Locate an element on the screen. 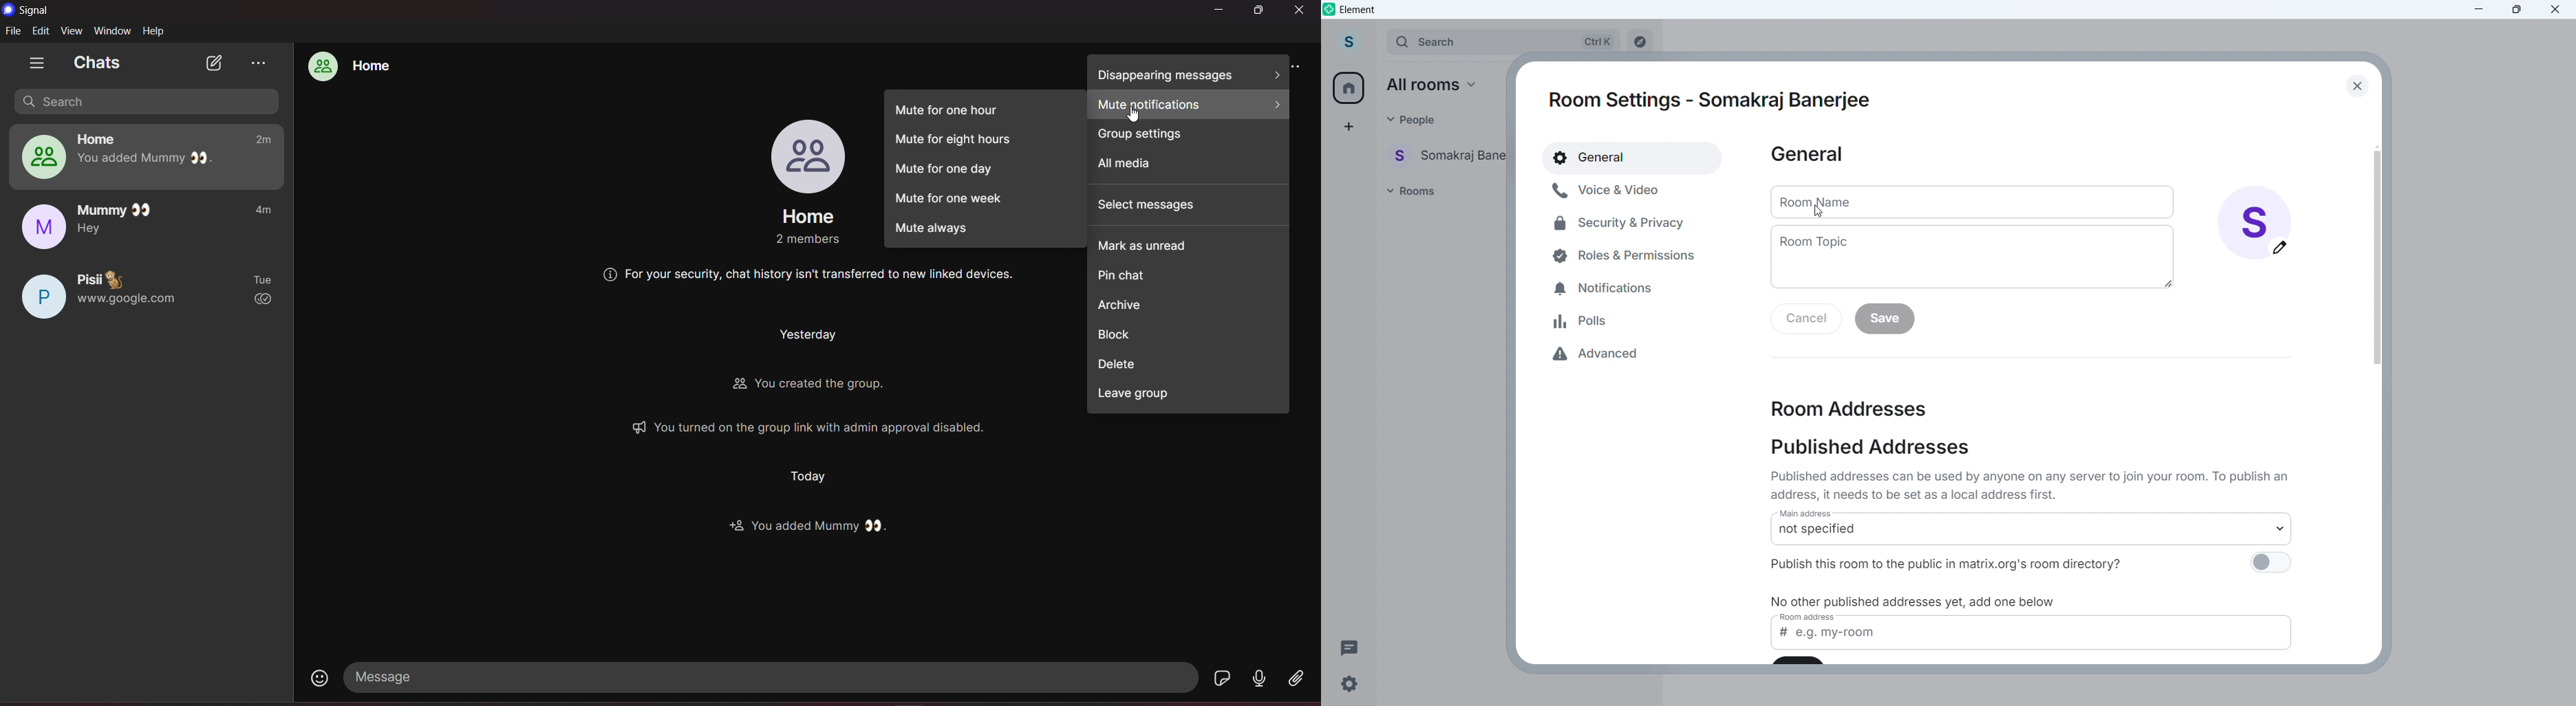 The height and width of the screenshot is (728, 2576). Roles and permissions  is located at coordinates (1618, 255).